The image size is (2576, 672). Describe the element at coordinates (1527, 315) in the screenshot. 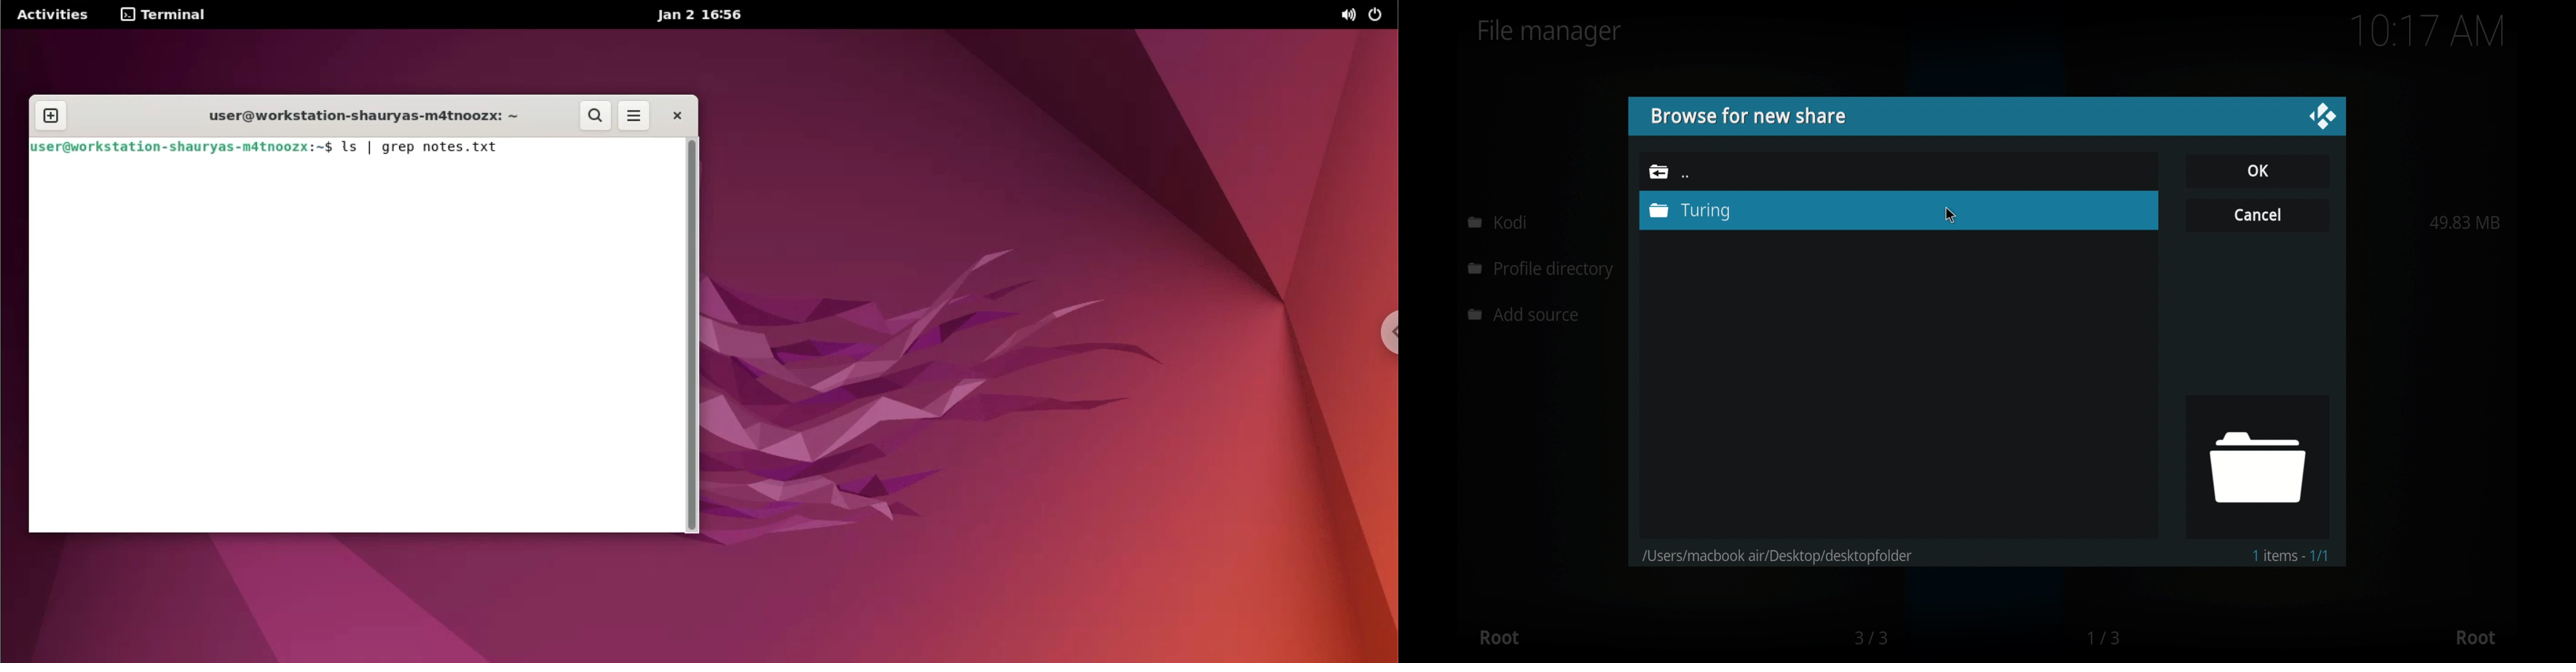

I see `add source` at that location.